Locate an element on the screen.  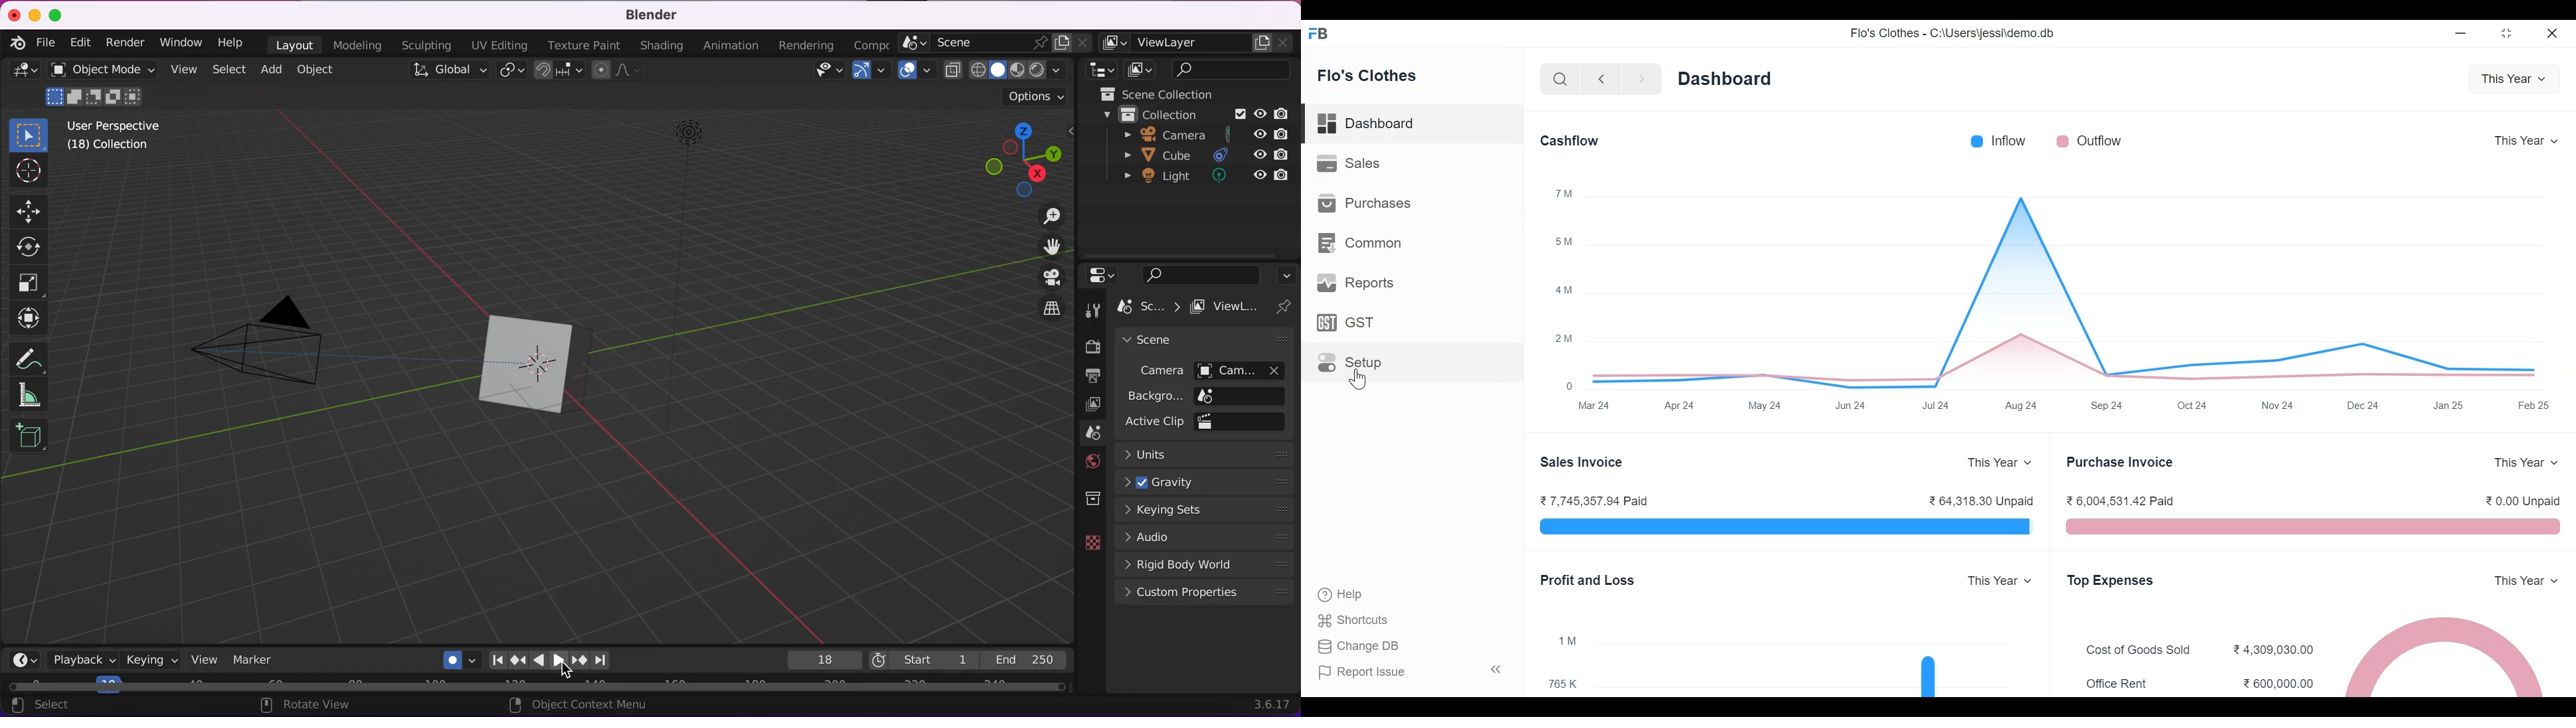
object context menu is located at coordinates (577, 704).